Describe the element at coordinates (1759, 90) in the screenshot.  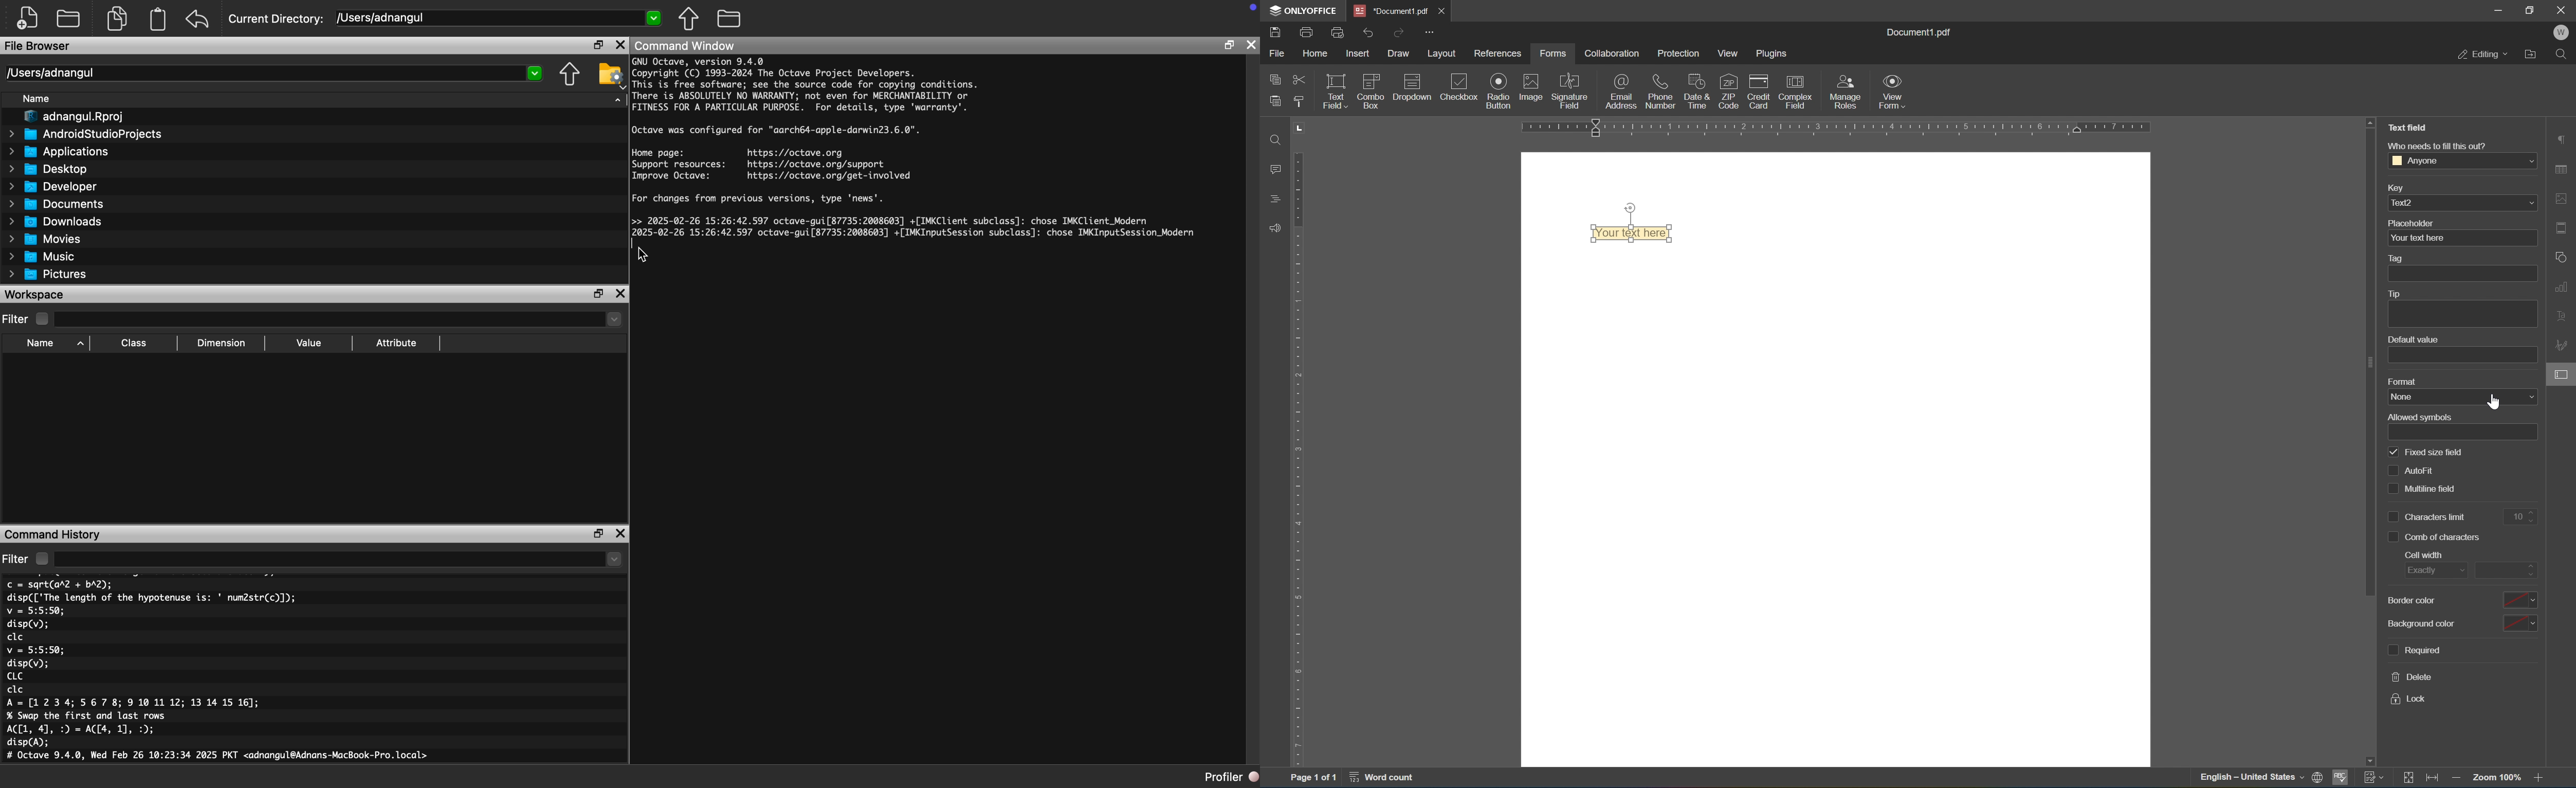
I see `credit card` at that location.